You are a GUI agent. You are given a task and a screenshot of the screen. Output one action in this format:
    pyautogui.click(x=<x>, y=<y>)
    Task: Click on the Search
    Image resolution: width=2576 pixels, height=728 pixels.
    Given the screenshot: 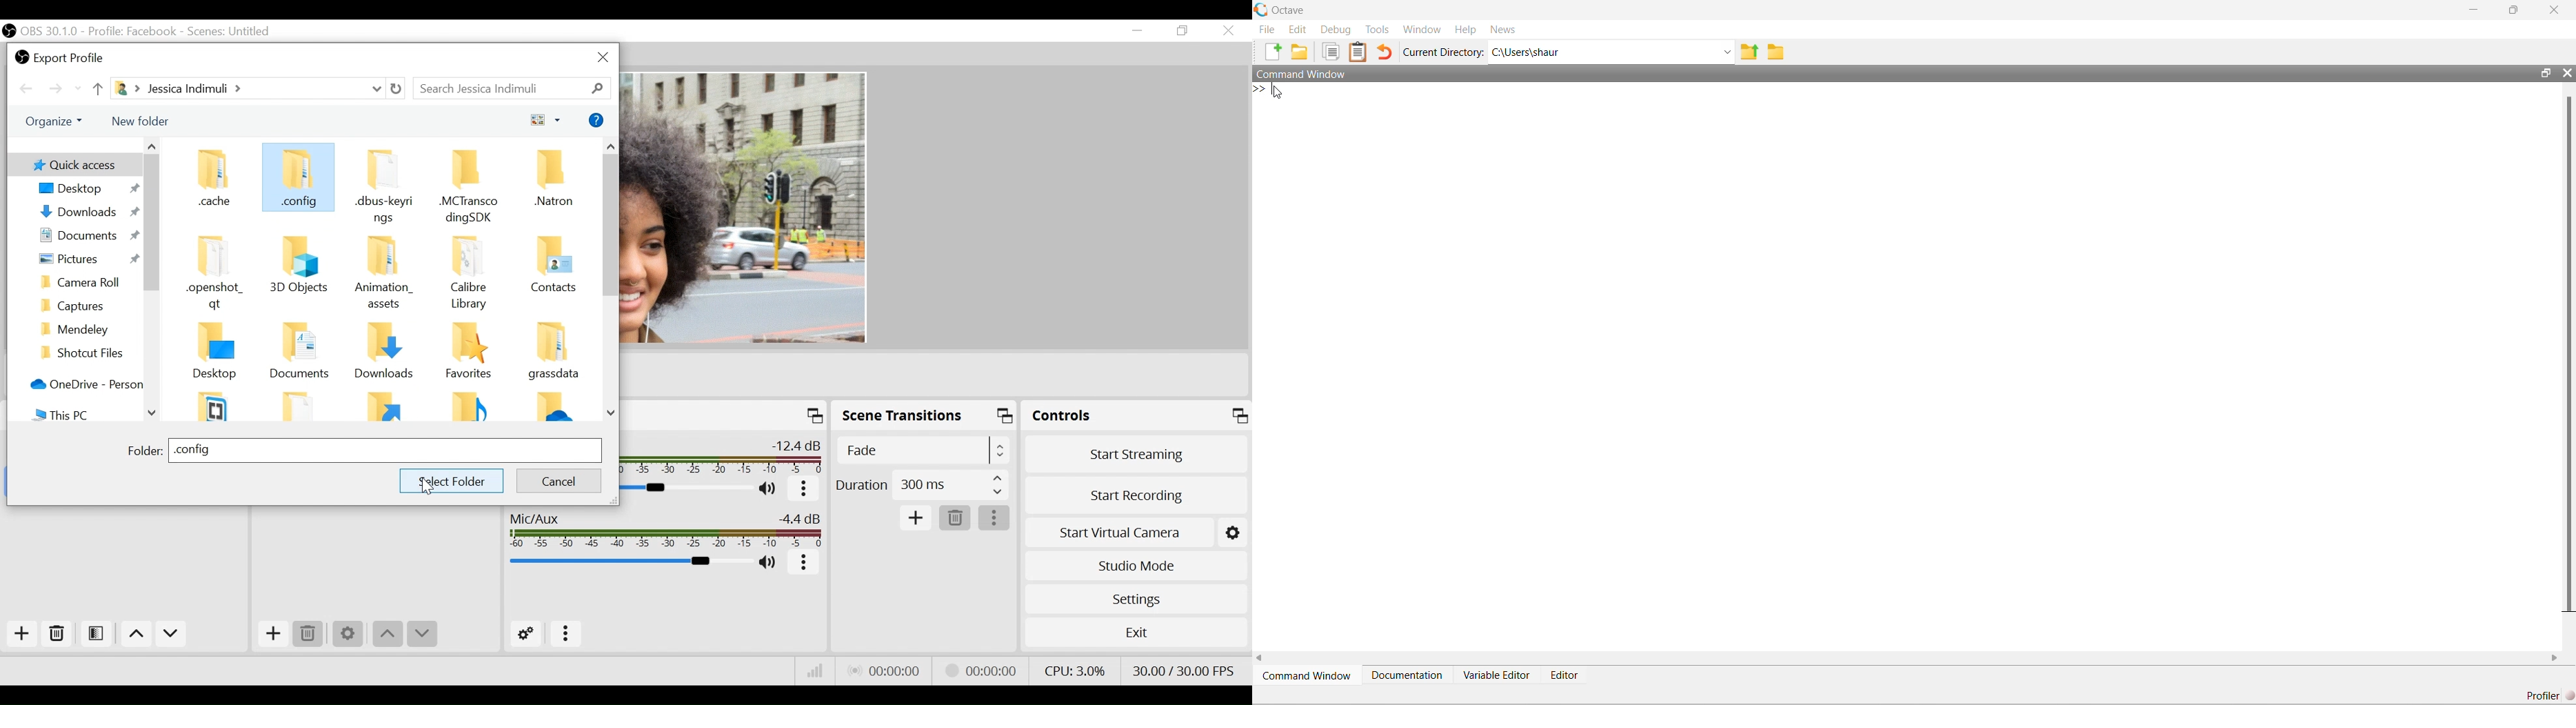 What is the action you would take?
    pyautogui.click(x=512, y=87)
    